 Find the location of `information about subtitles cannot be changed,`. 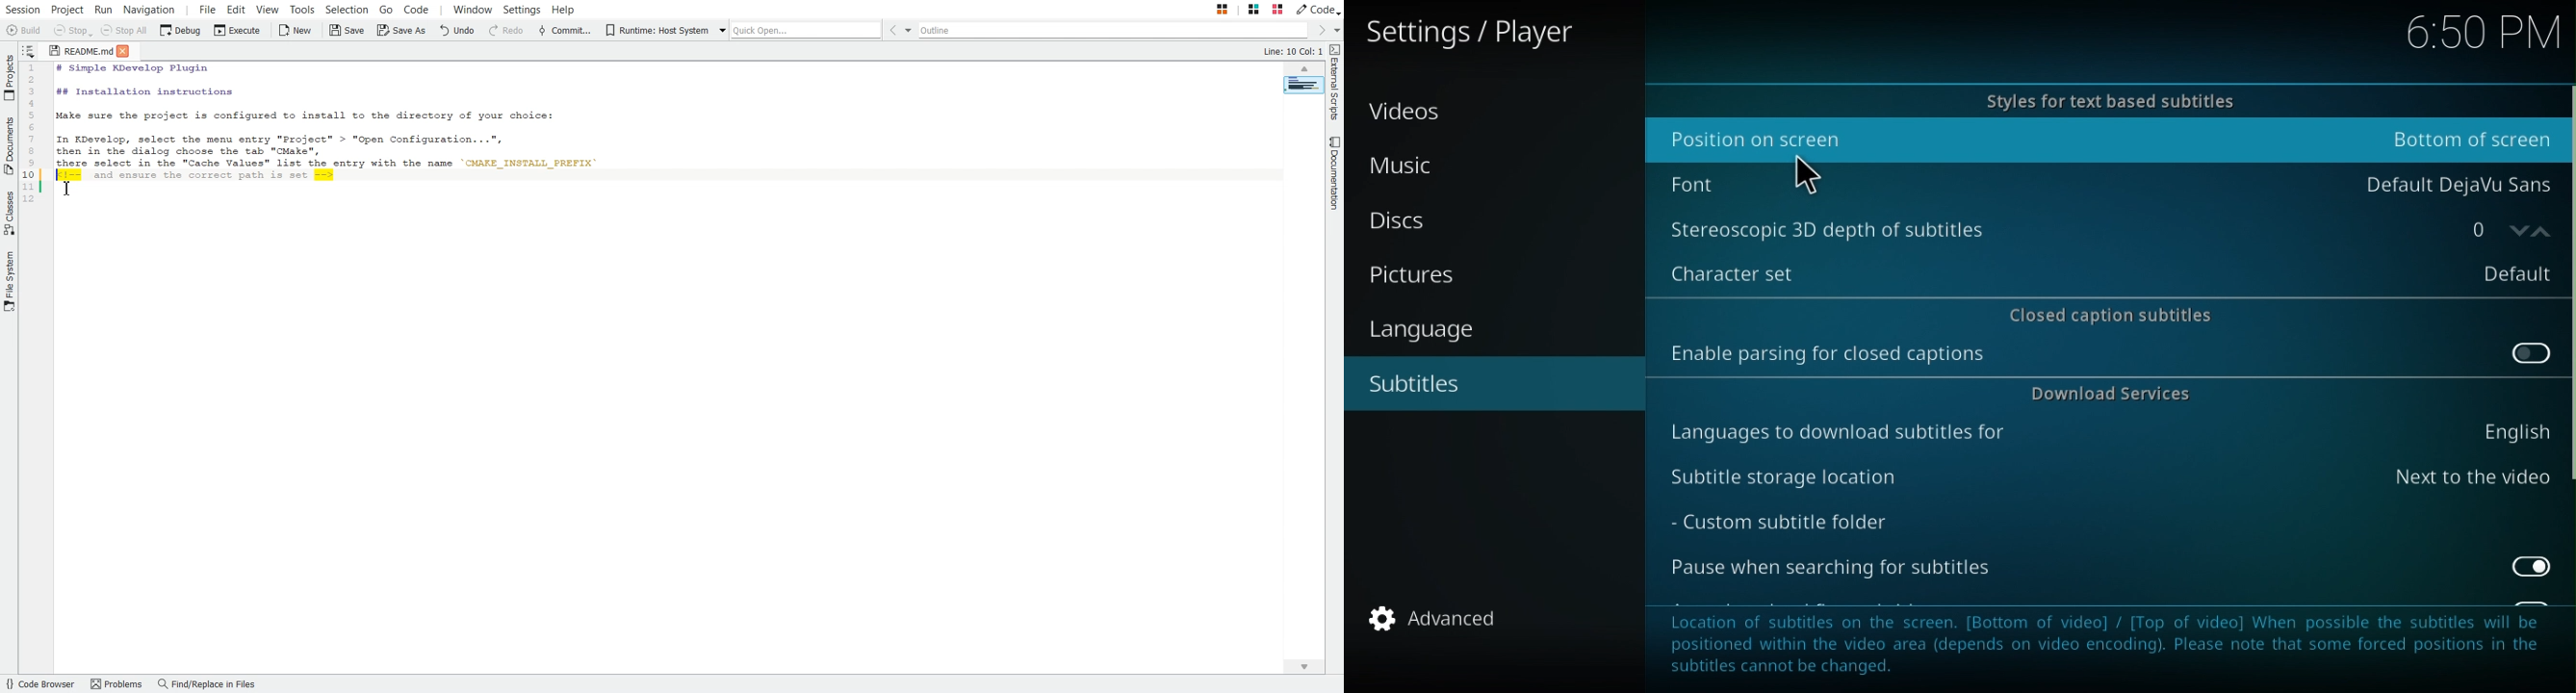

information about subtitles cannot be changed, is located at coordinates (2114, 644).